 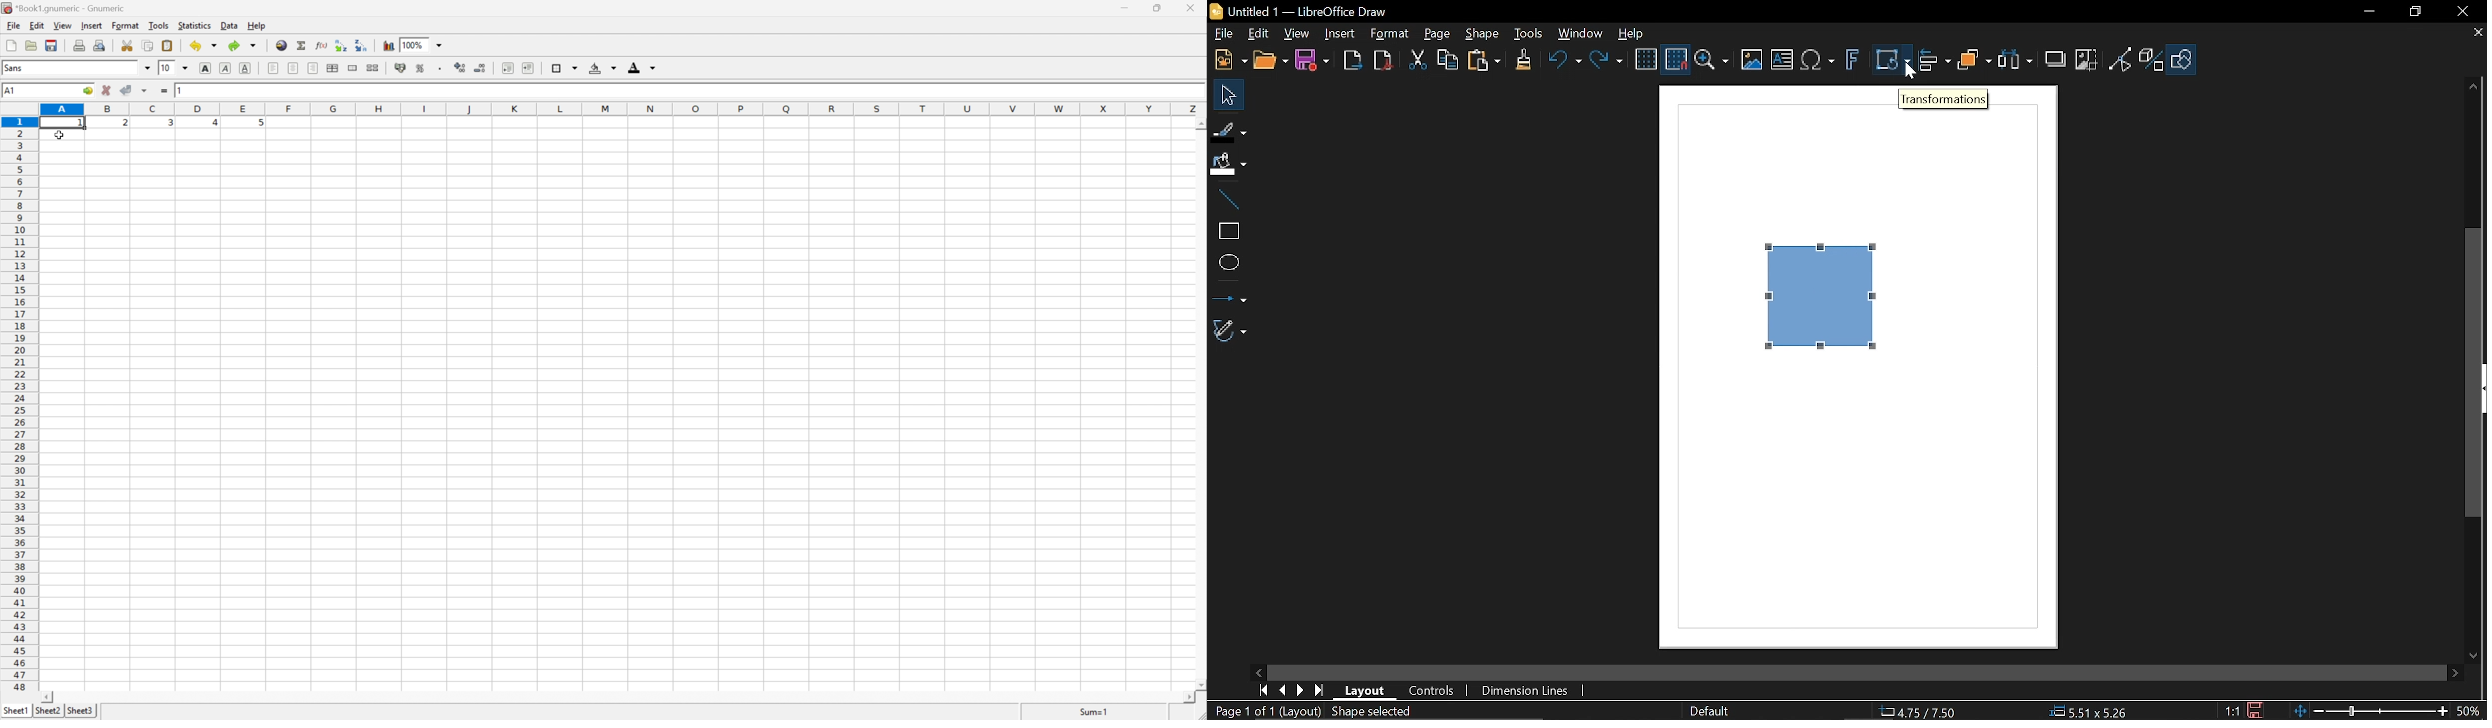 What do you see at coordinates (147, 69) in the screenshot?
I see `drop down` at bounding box center [147, 69].